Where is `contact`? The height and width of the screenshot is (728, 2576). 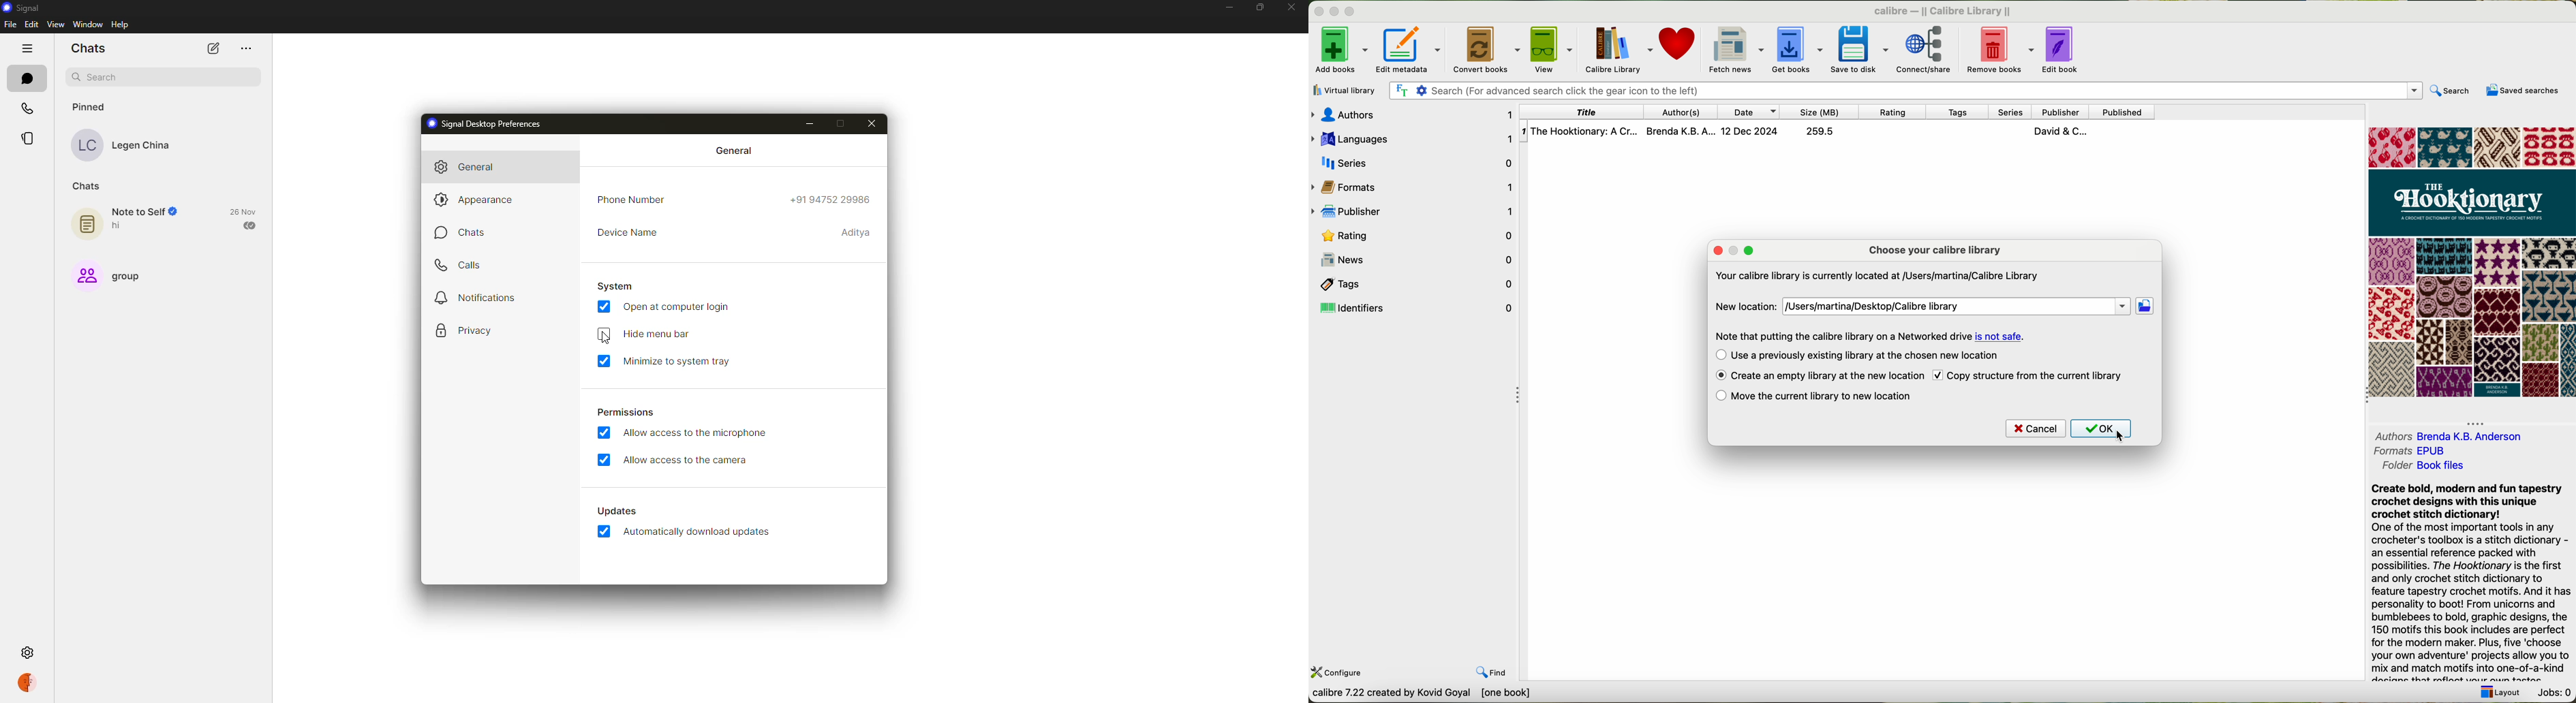 contact is located at coordinates (121, 146).